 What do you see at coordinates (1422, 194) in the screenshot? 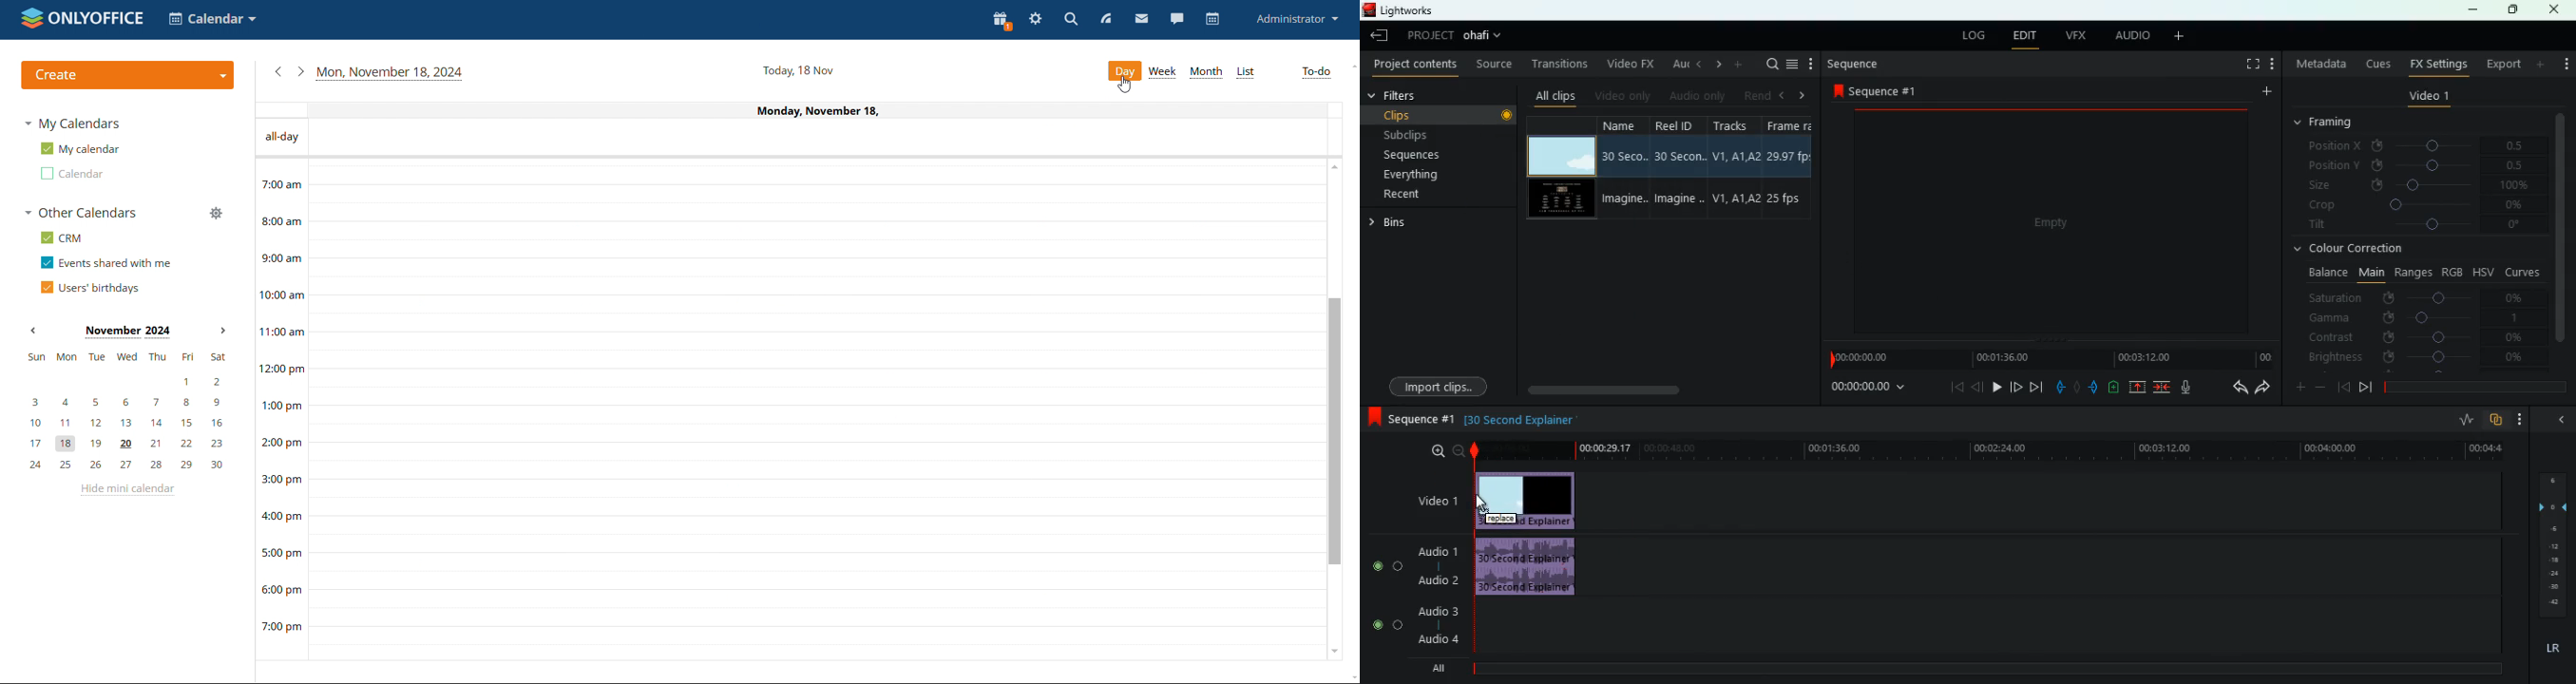
I see `recent` at bounding box center [1422, 194].